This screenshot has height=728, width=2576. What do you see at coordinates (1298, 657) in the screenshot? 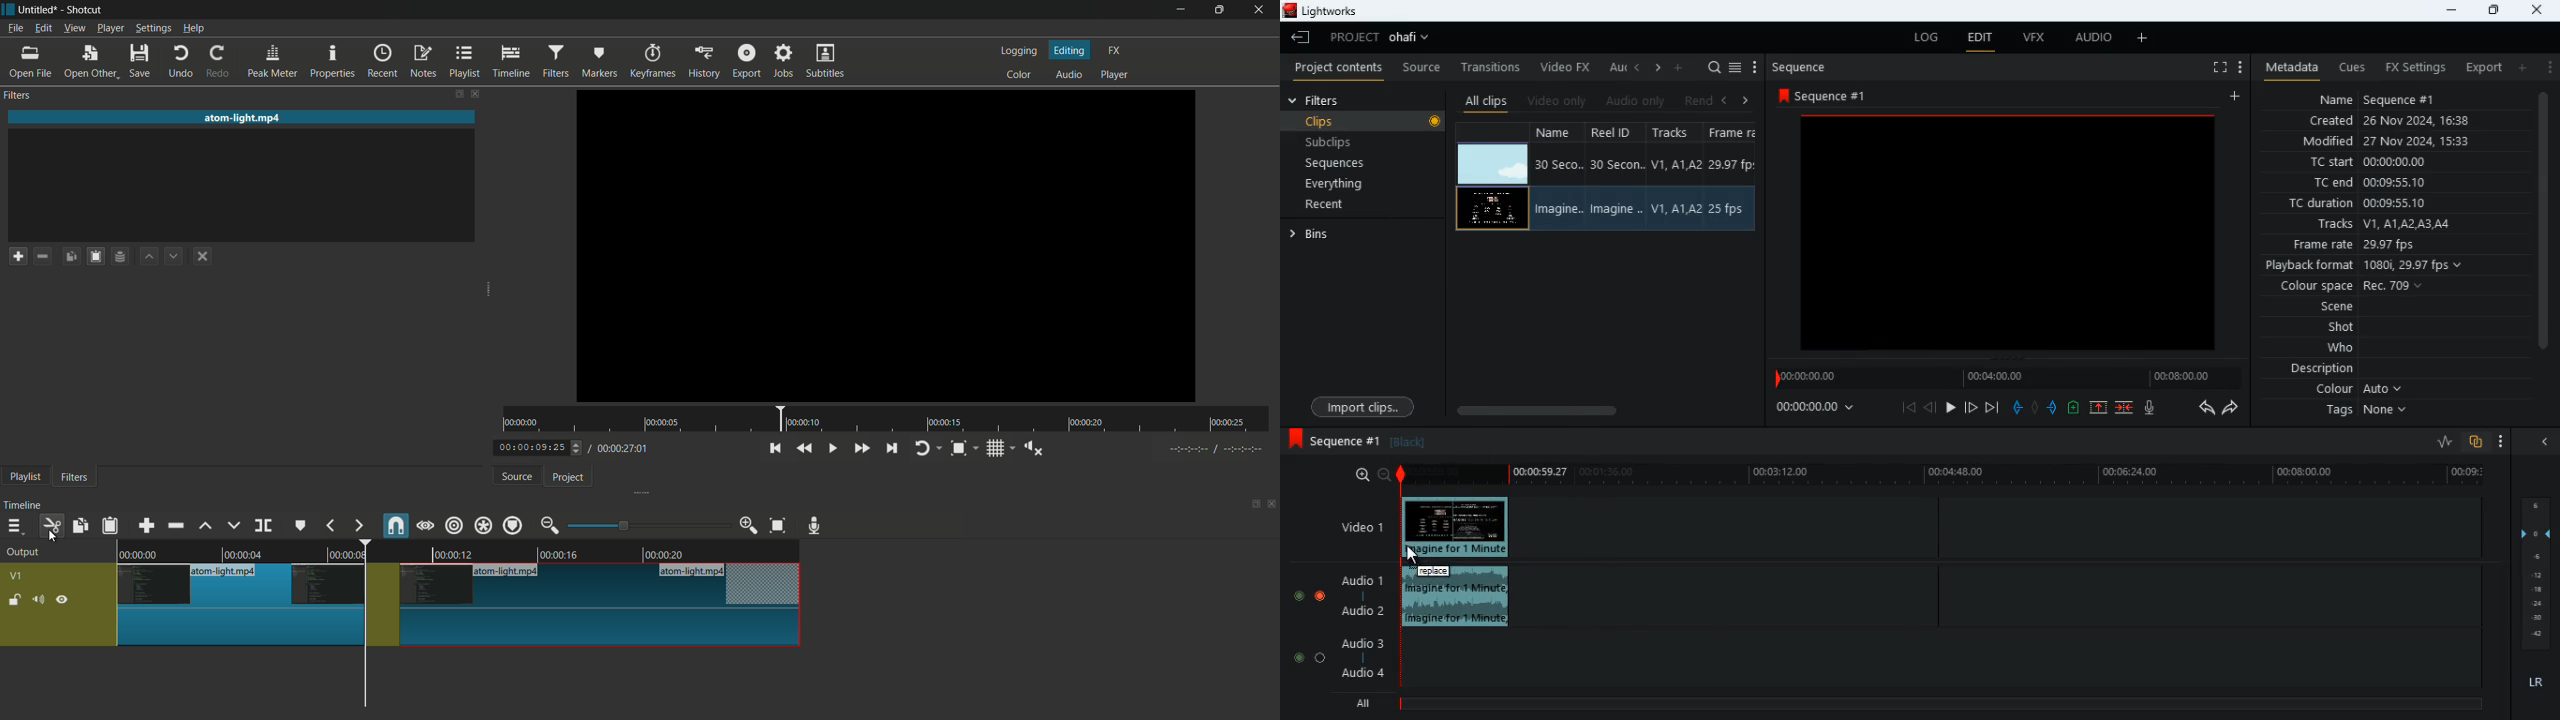
I see `toggle` at bounding box center [1298, 657].